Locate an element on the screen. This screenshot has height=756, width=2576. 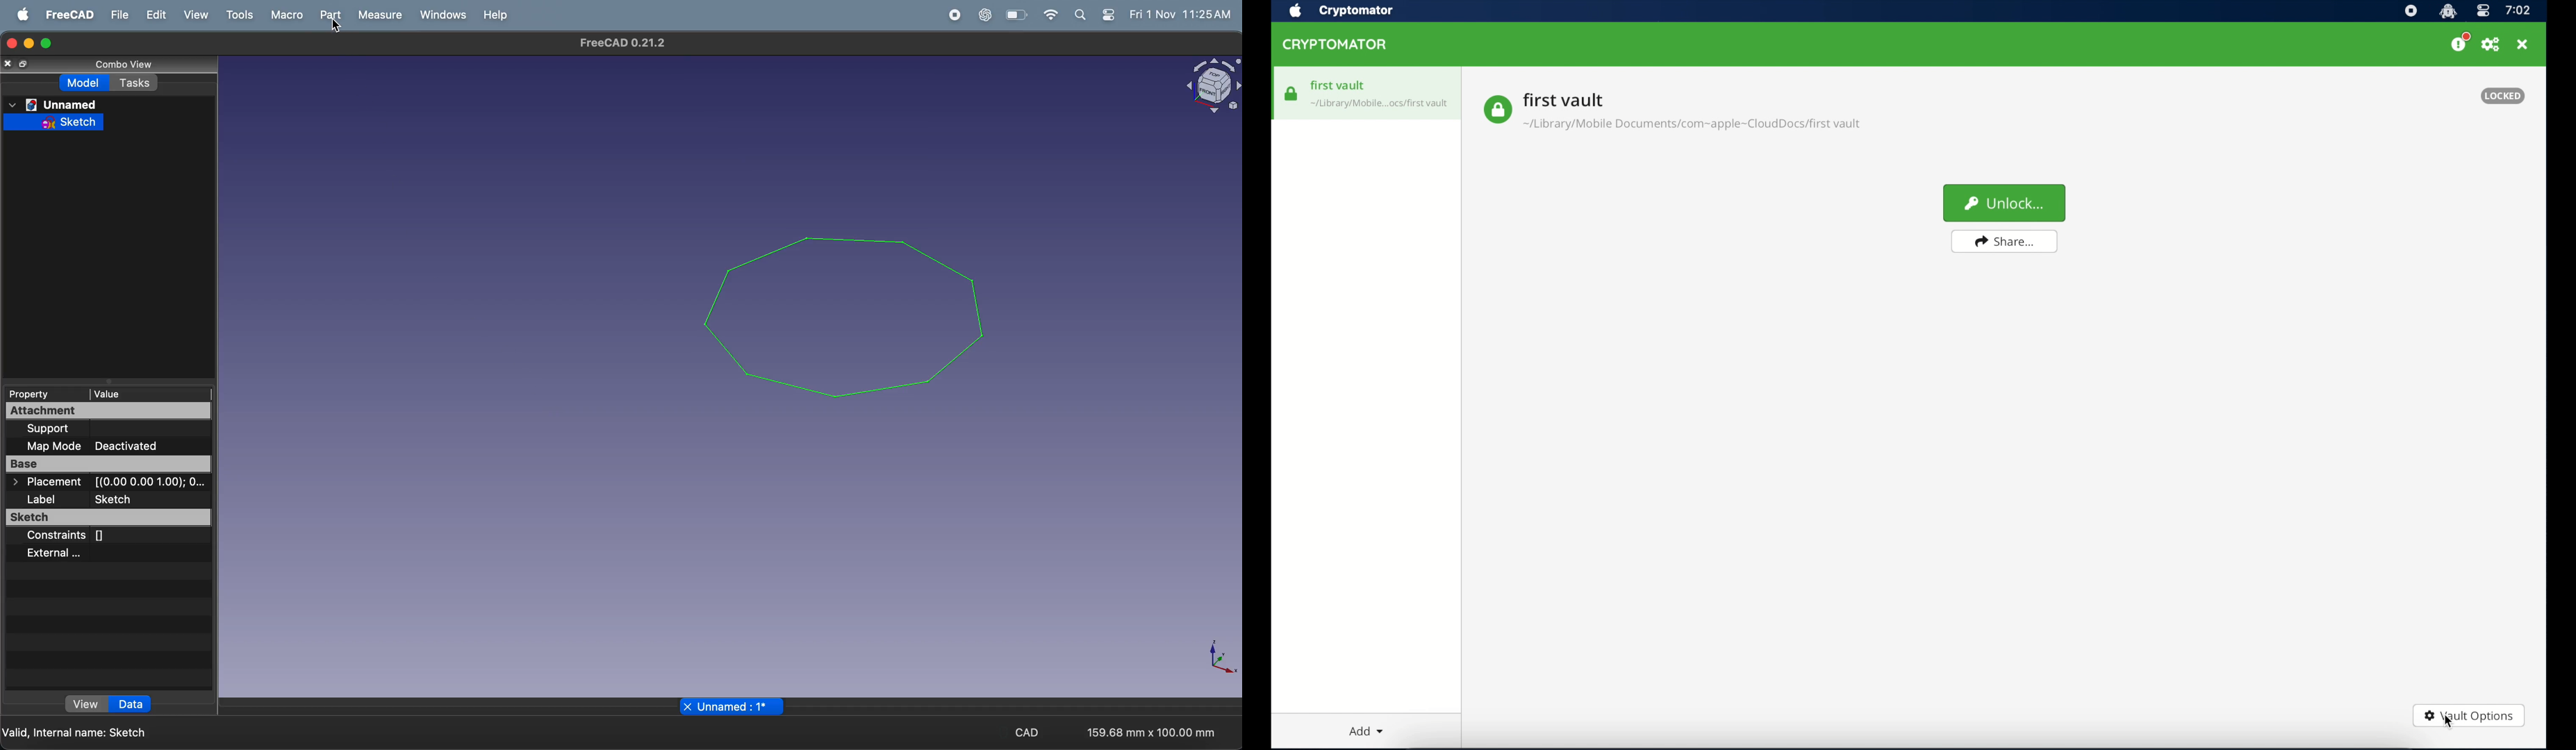
external is located at coordinates (77, 555).